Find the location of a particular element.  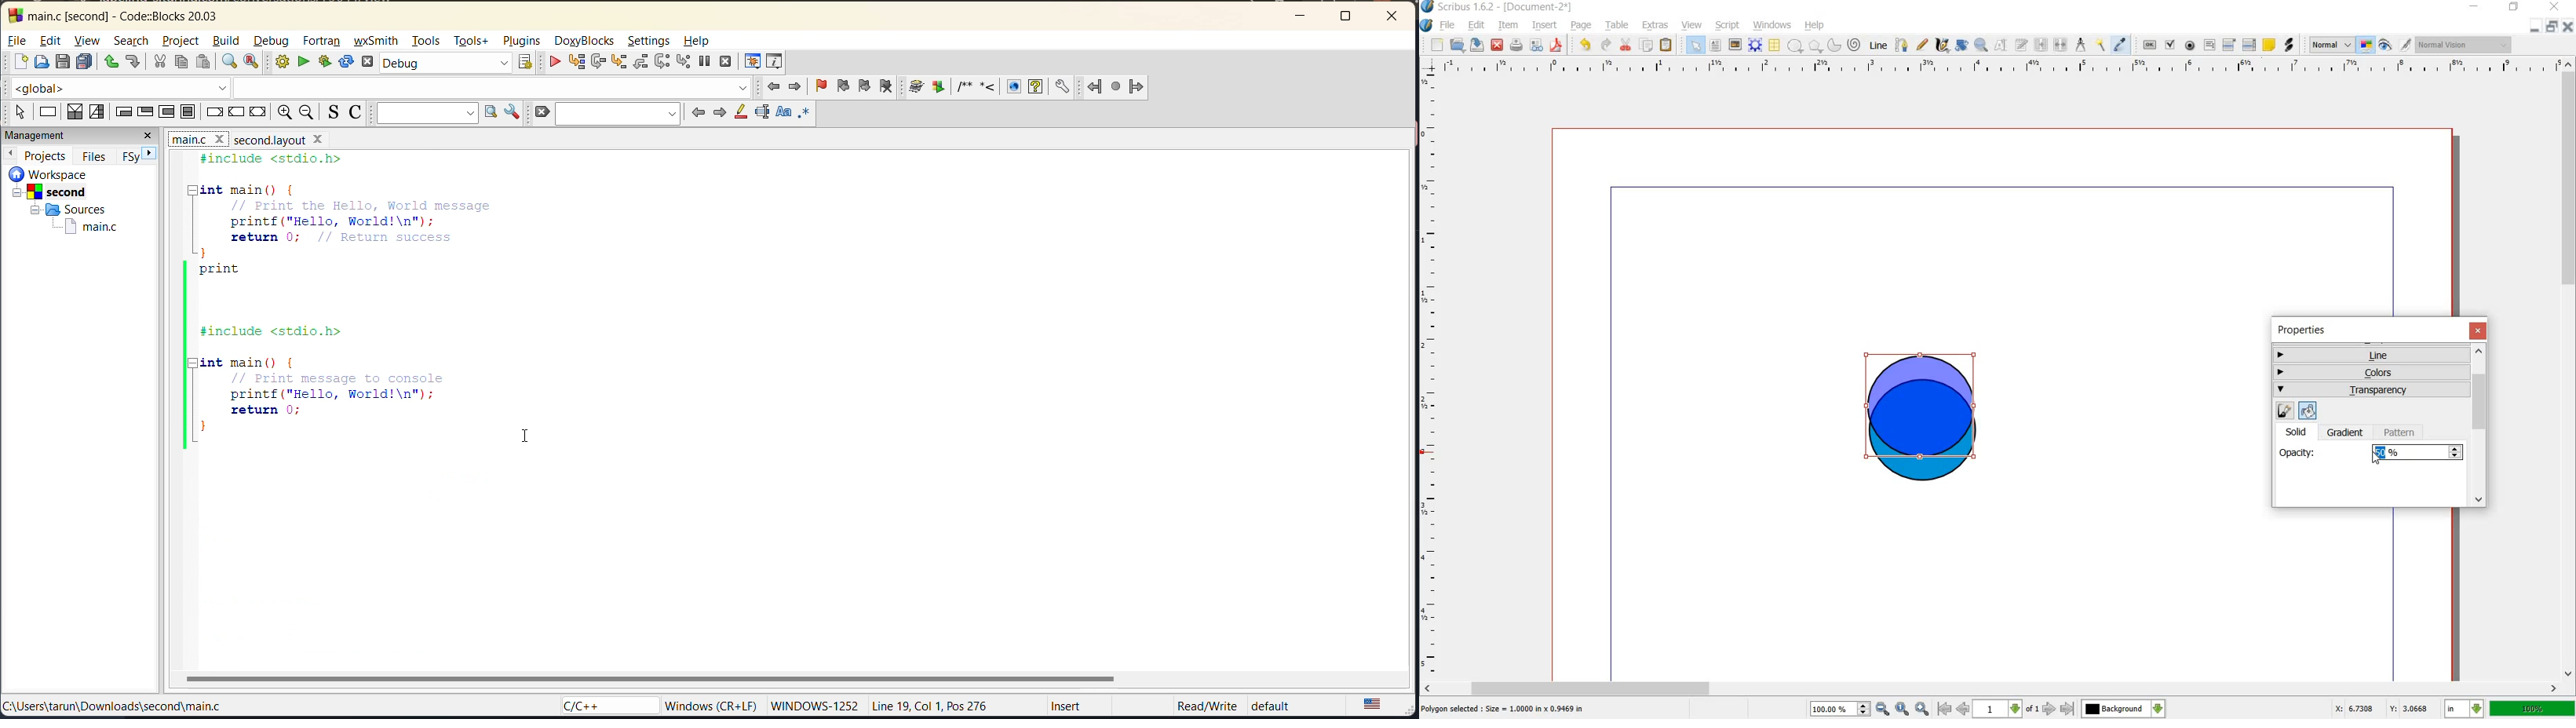

run to cursor is located at coordinates (580, 62).